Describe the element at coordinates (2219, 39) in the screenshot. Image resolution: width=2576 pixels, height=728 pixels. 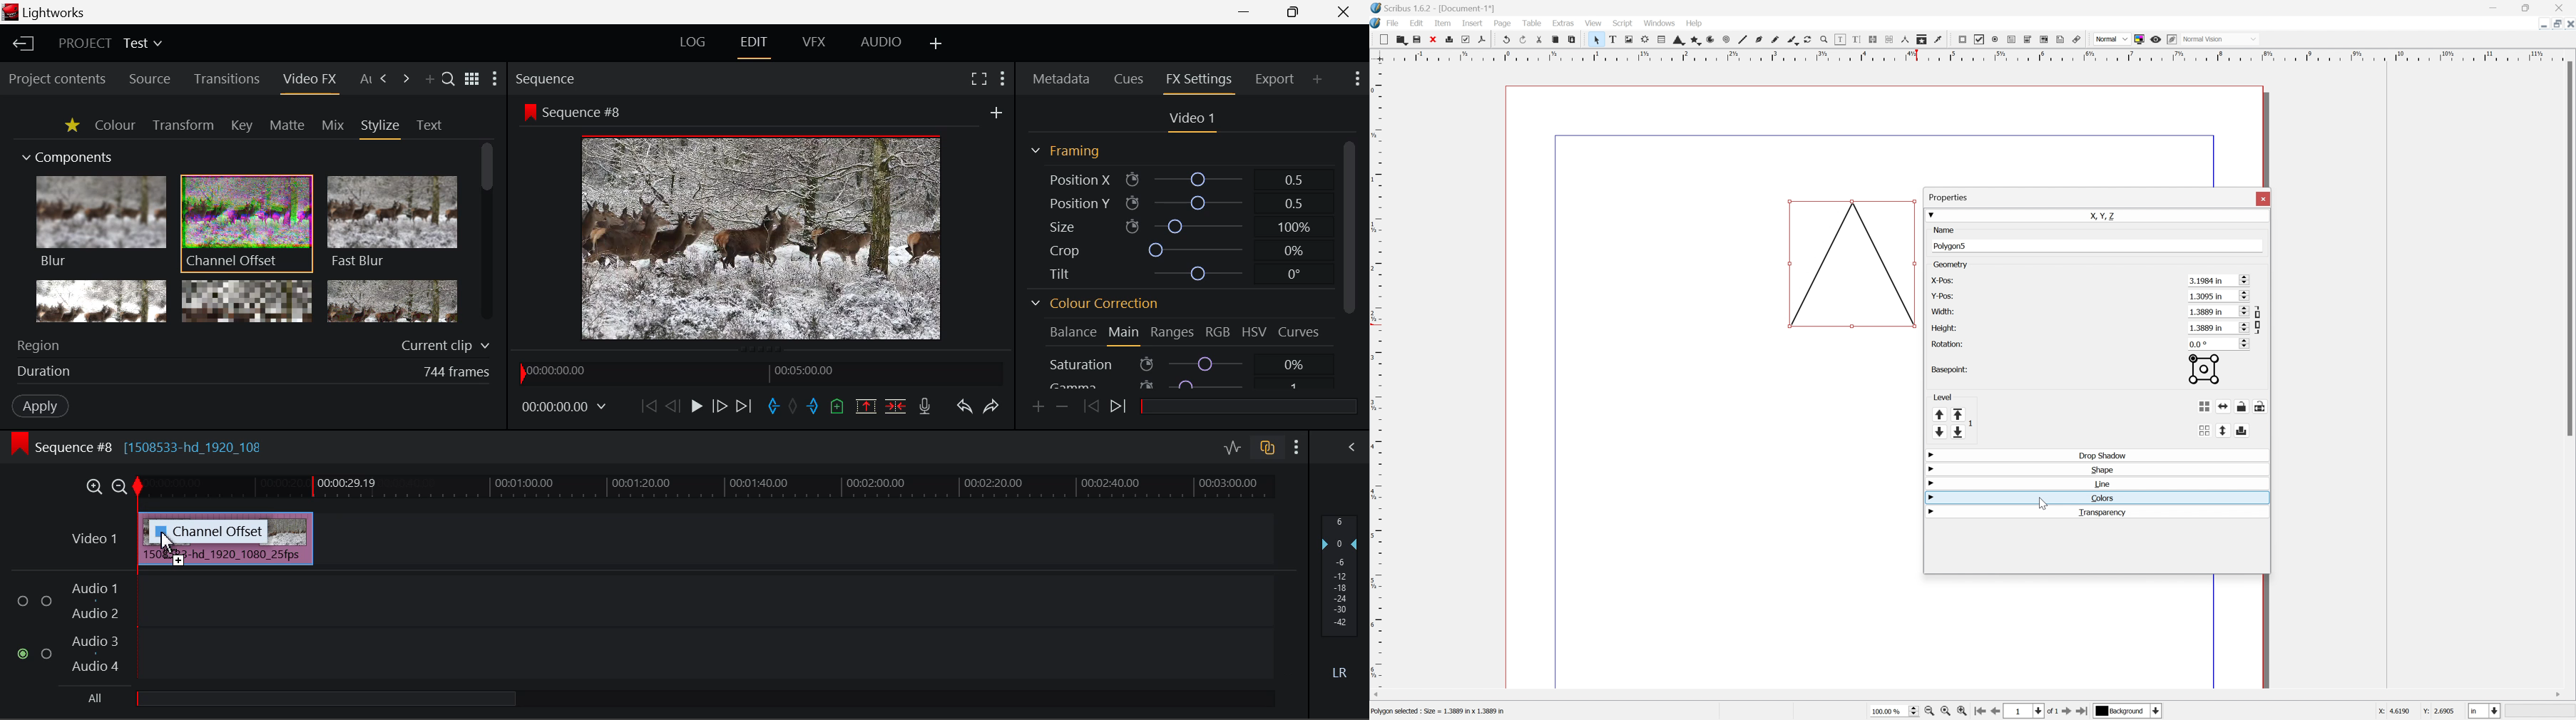
I see `Normal Vision` at that location.